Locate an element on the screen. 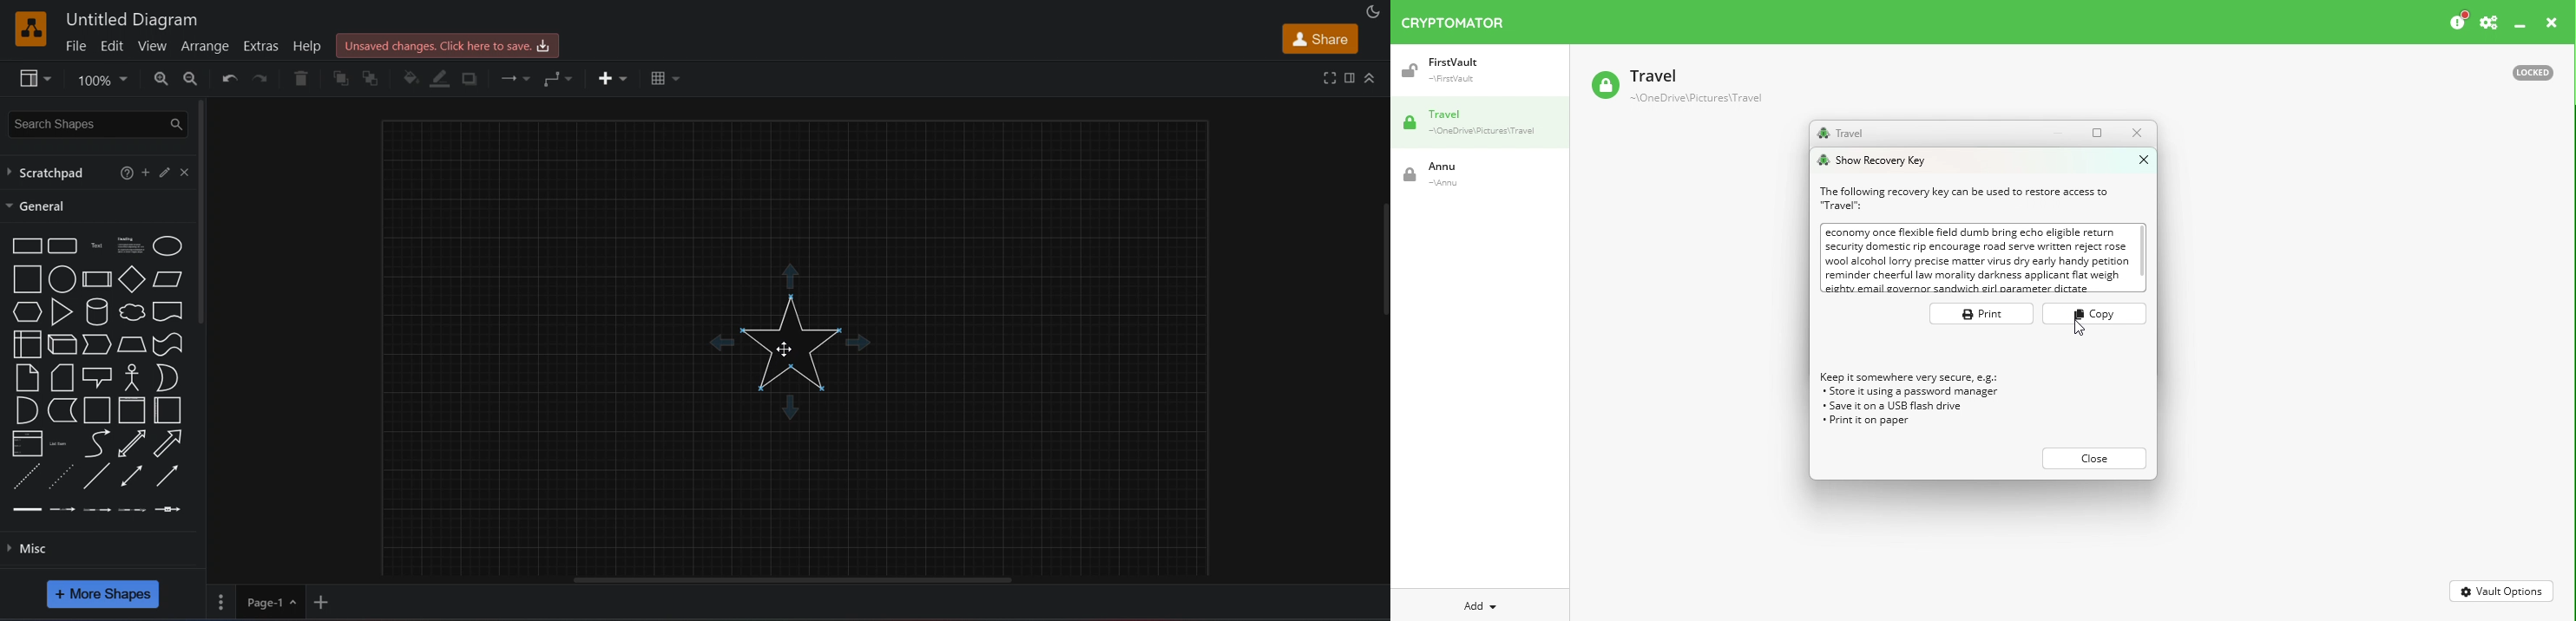 The height and width of the screenshot is (644, 2576). parallelogram is located at coordinates (168, 281).